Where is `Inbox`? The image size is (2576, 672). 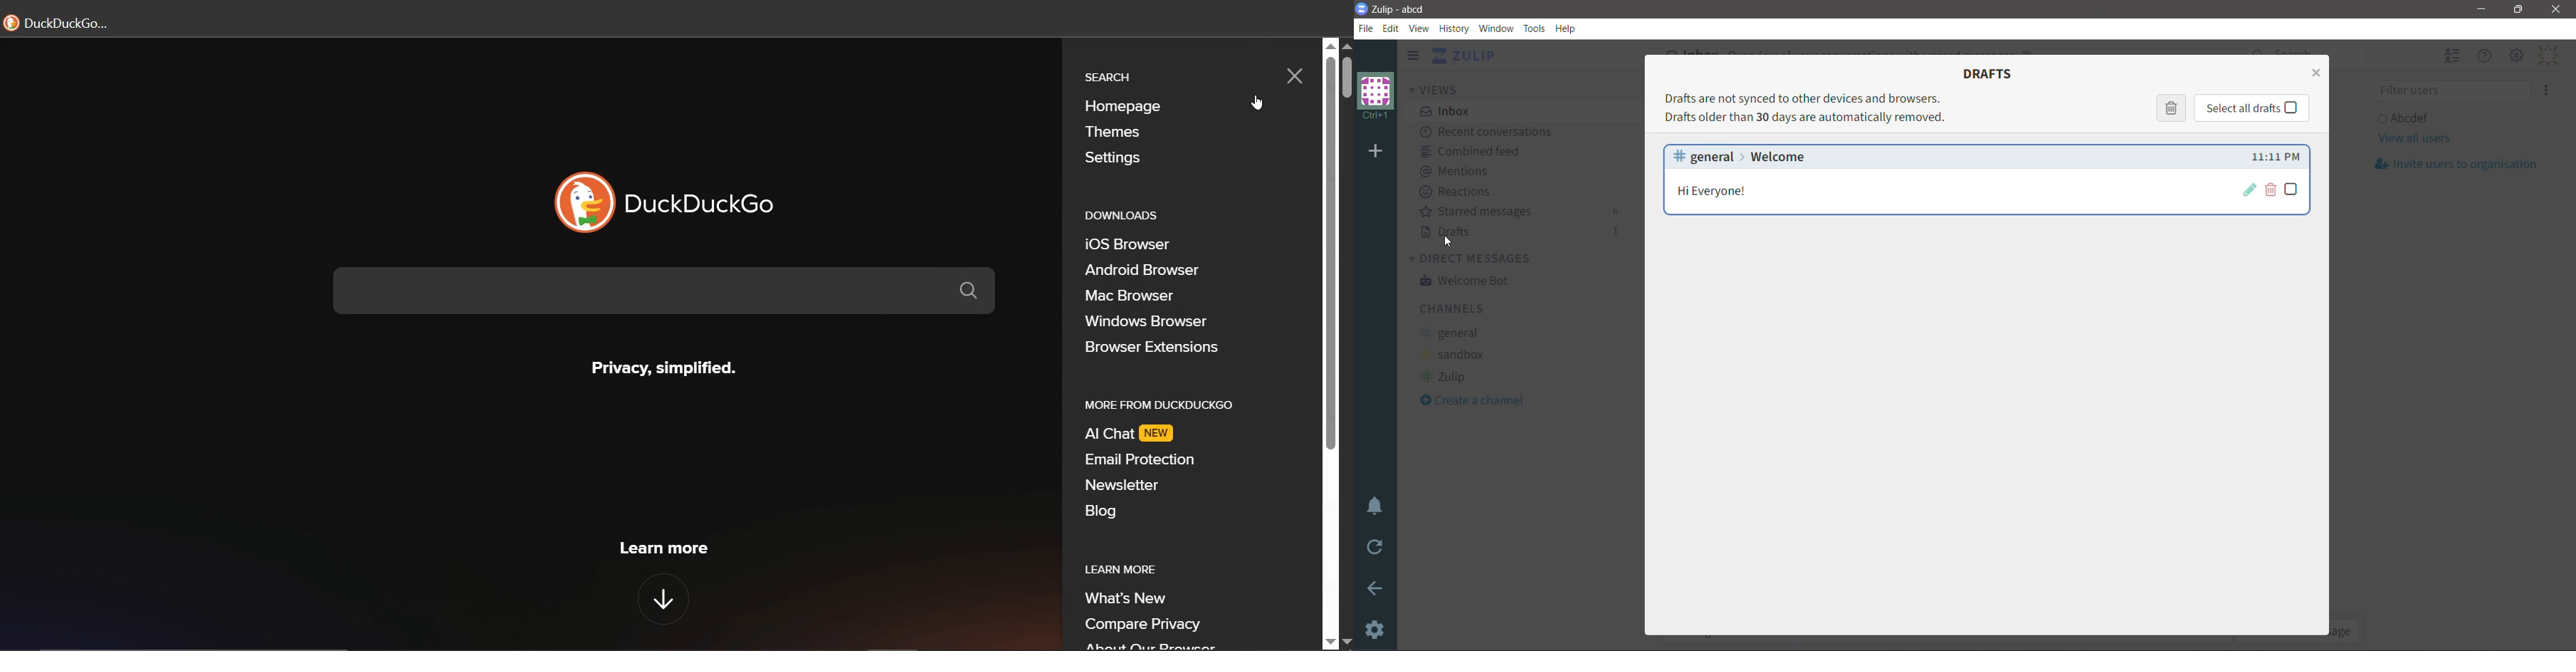 Inbox is located at coordinates (1519, 111).